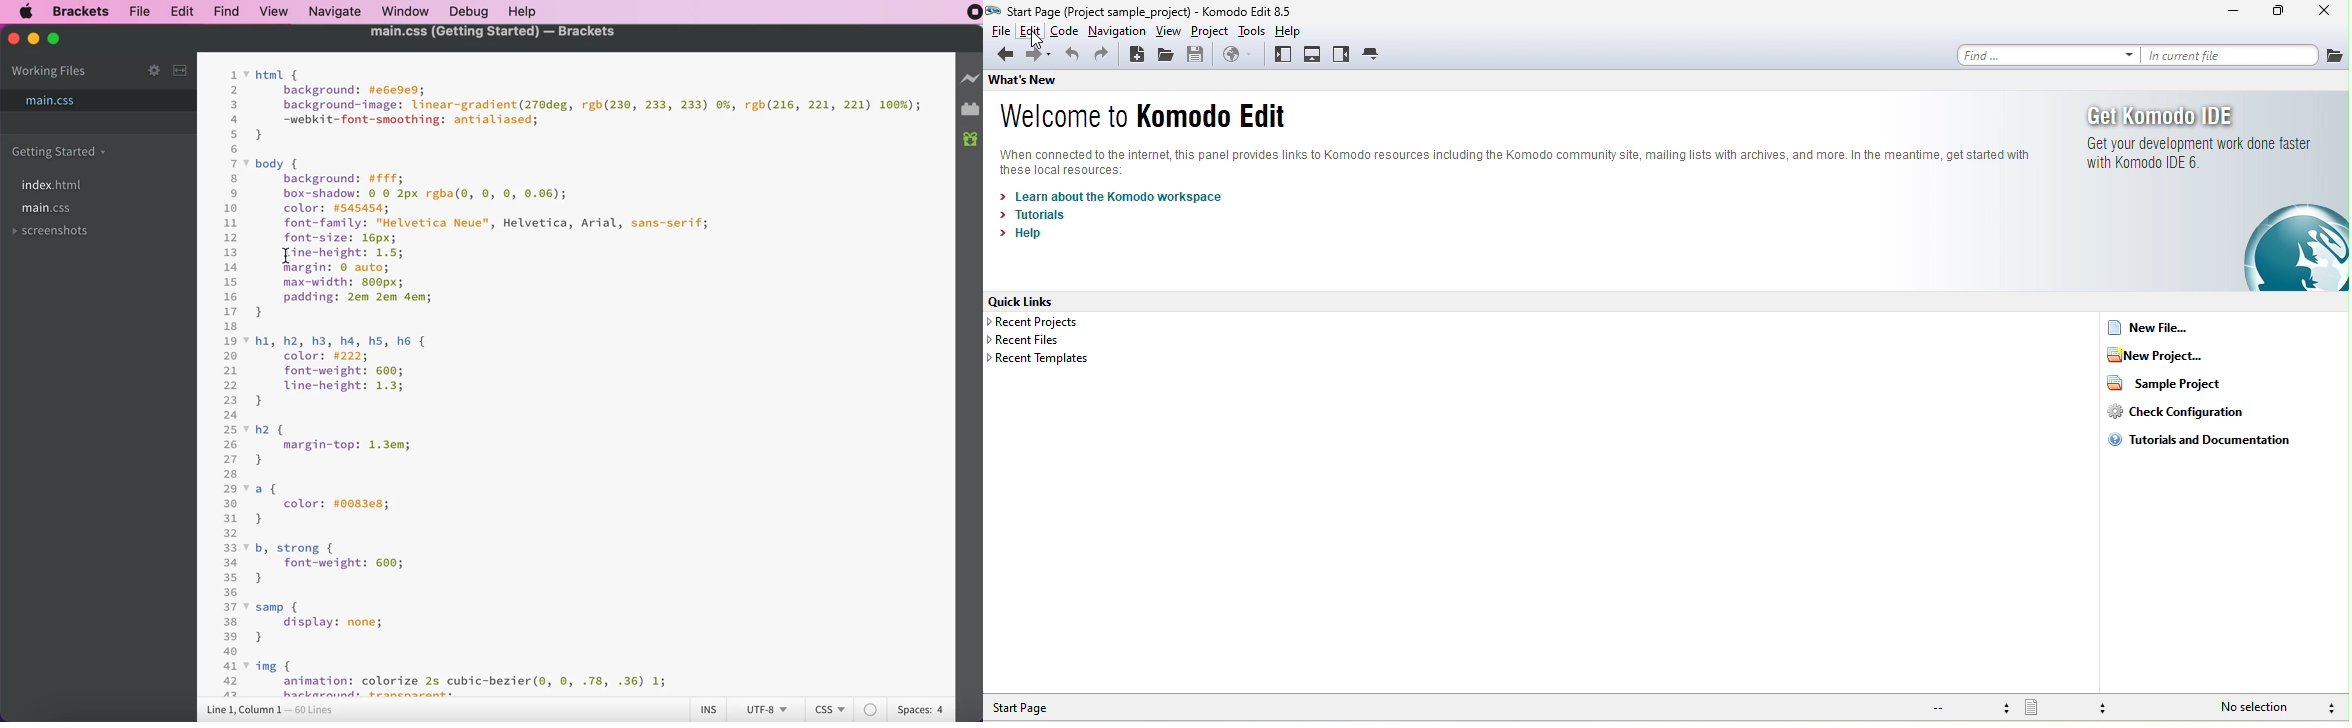  Describe the element at coordinates (142, 10) in the screenshot. I see `file` at that location.